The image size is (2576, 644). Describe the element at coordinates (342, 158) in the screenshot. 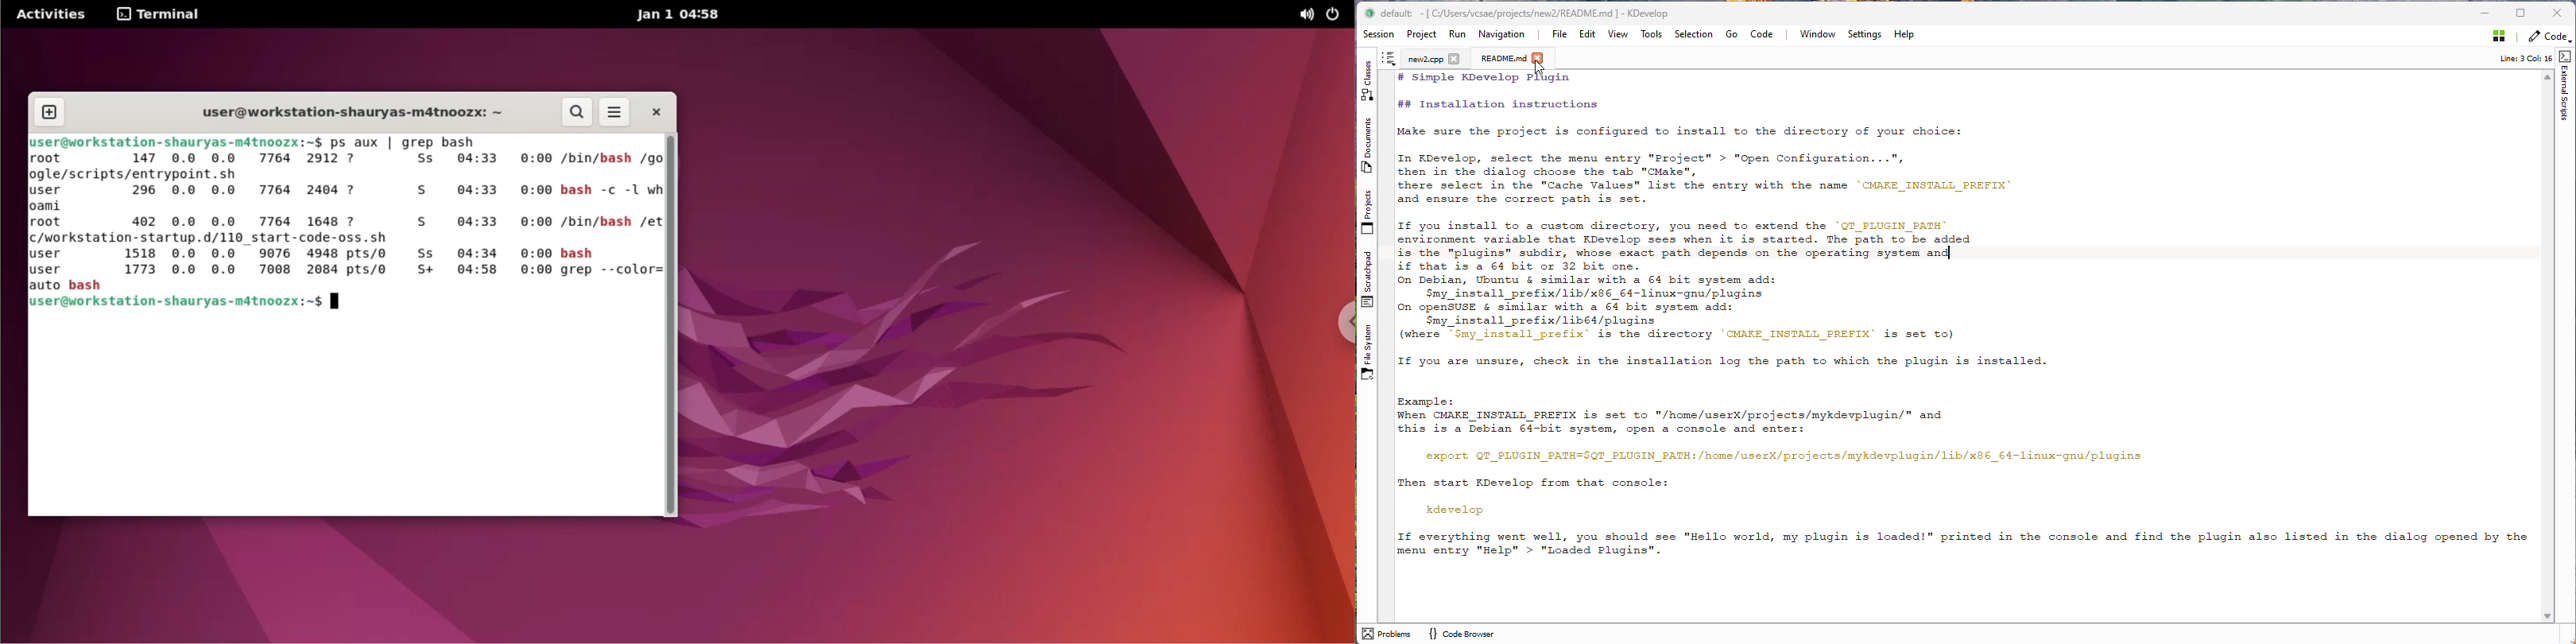

I see `root 147 0.0 0.0 7764 2912 ? $s 04:33 0:00 /bin/bash /go` at that location.